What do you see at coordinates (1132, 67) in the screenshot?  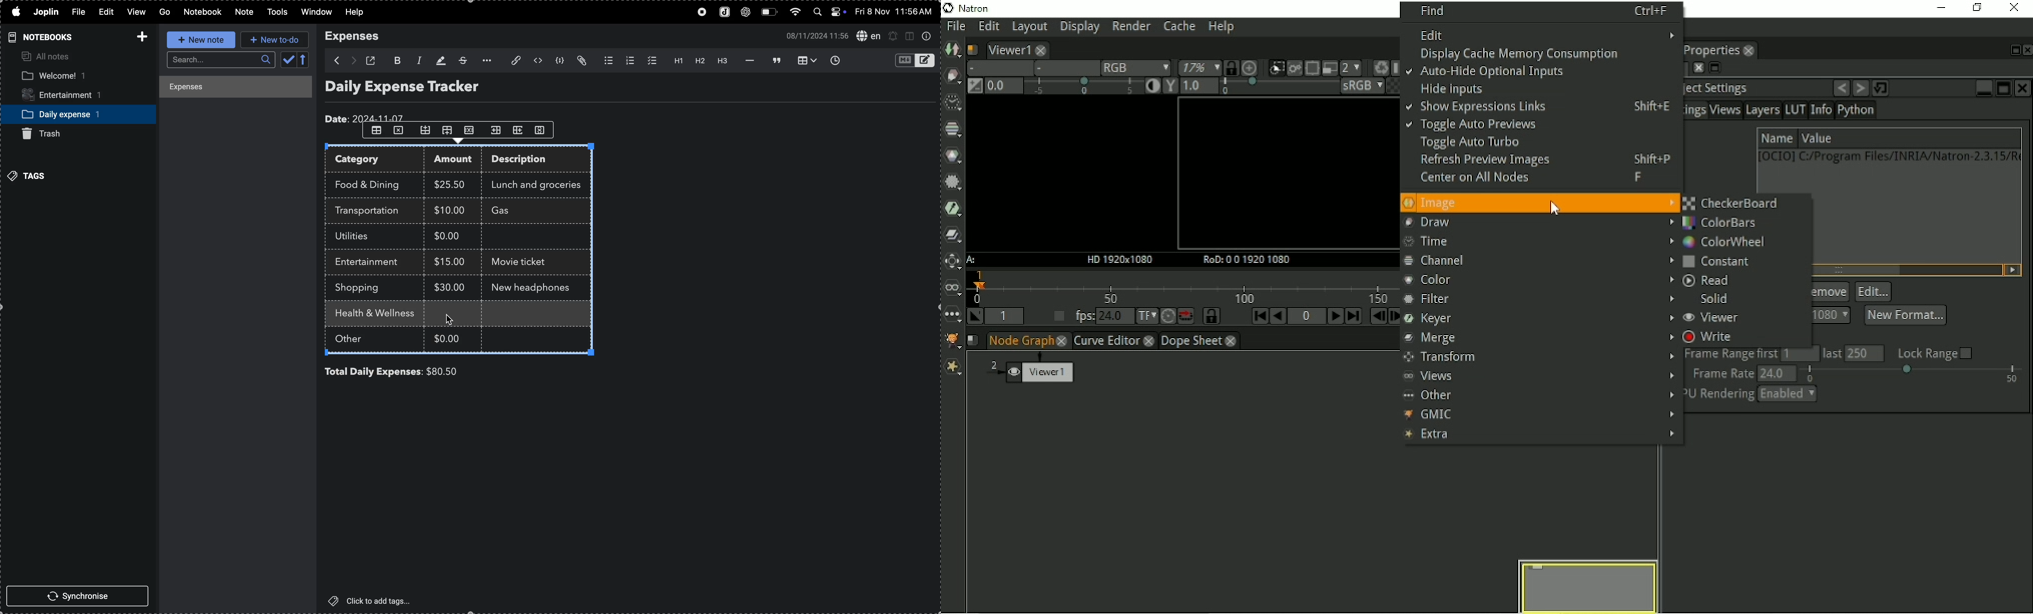 I see `RGB` at bounding box center [1132, 67].